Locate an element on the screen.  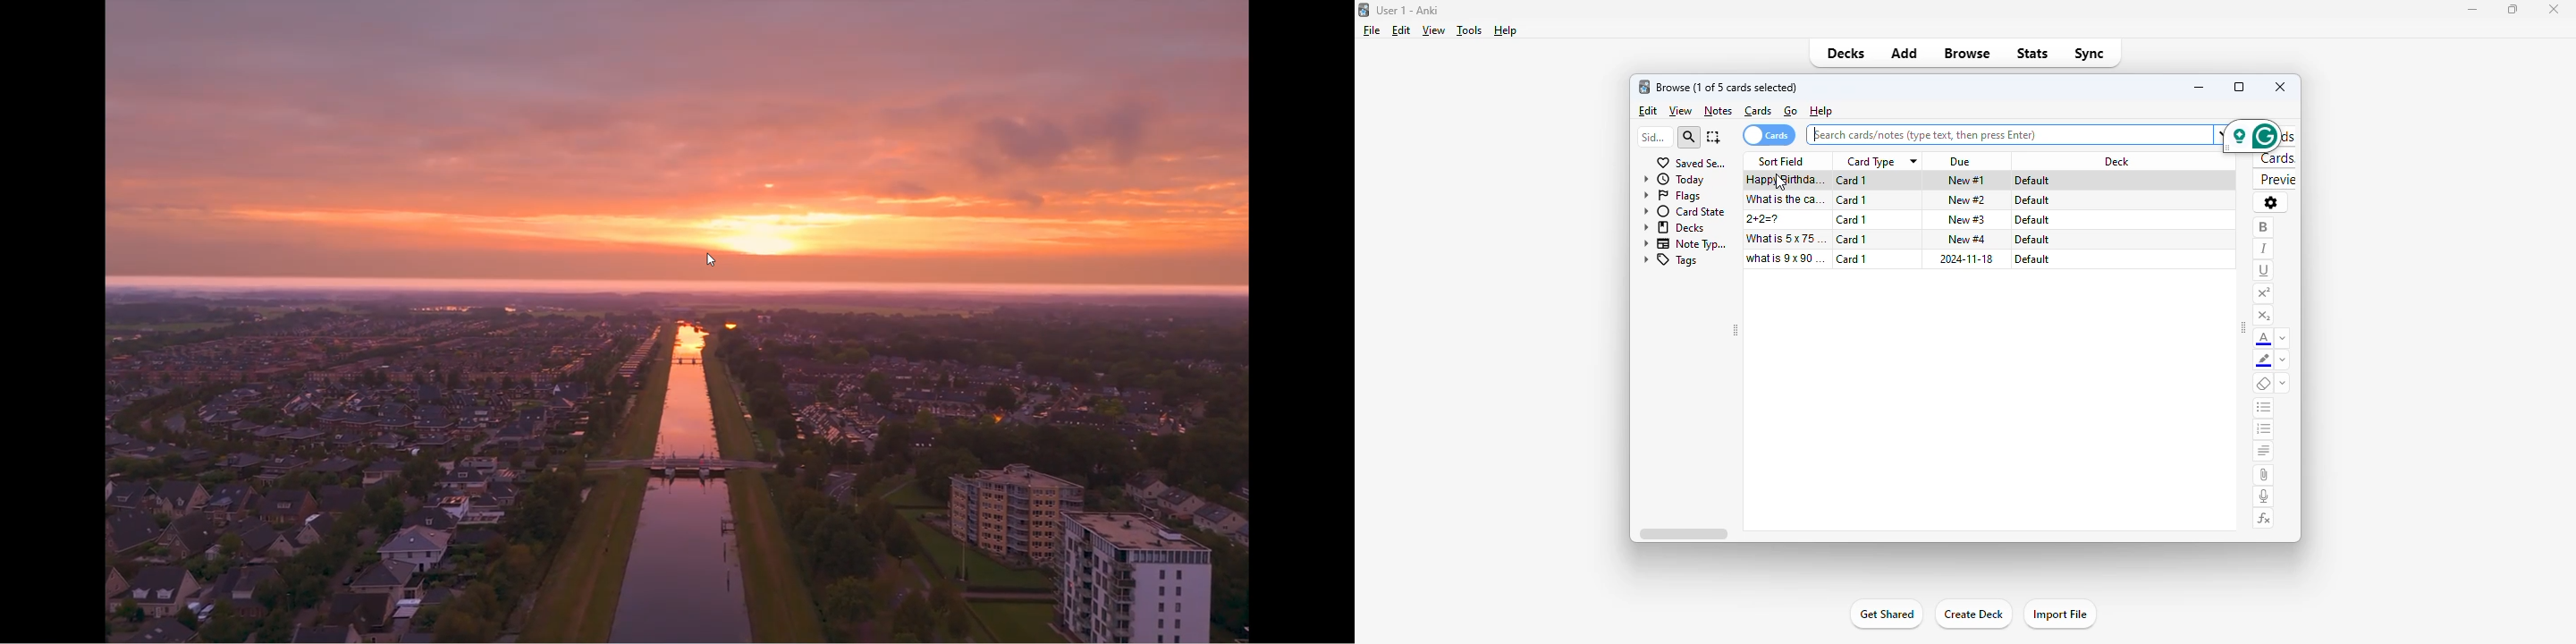
edit is located at coordinates (1402, 30).